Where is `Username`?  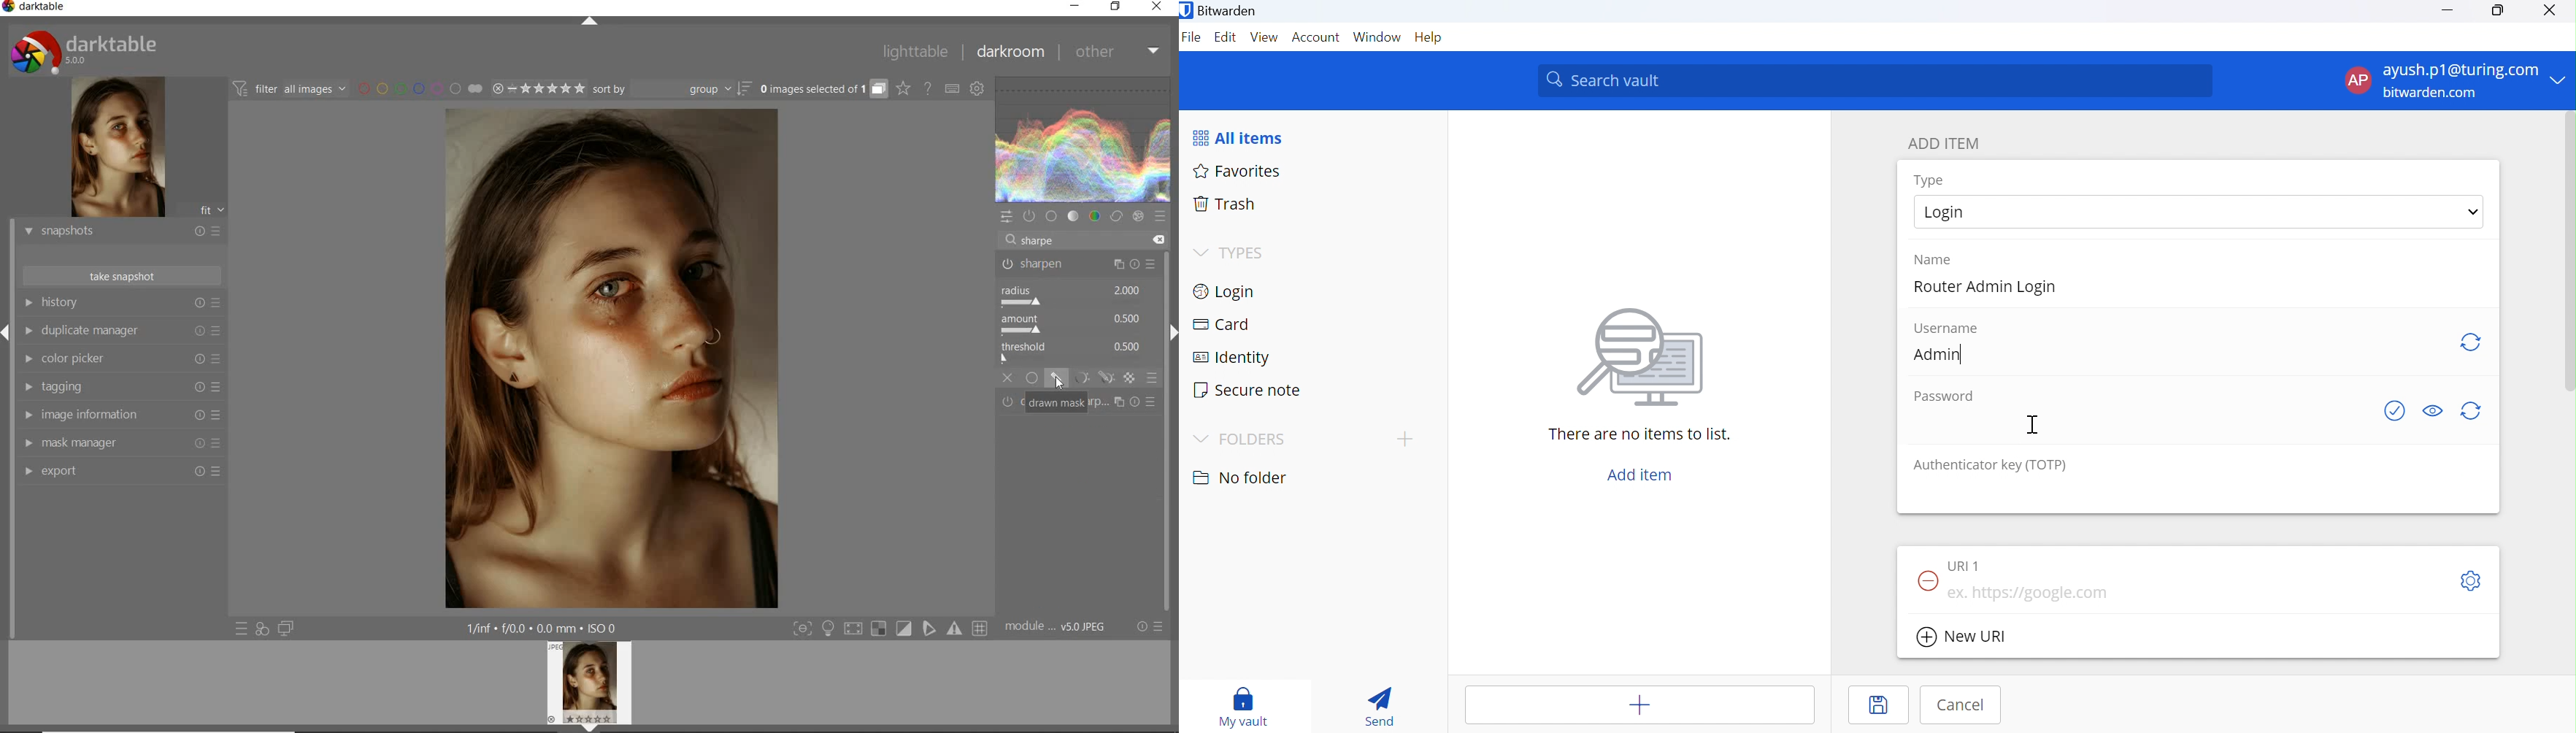
Username is located at coordinates (1945, 329).